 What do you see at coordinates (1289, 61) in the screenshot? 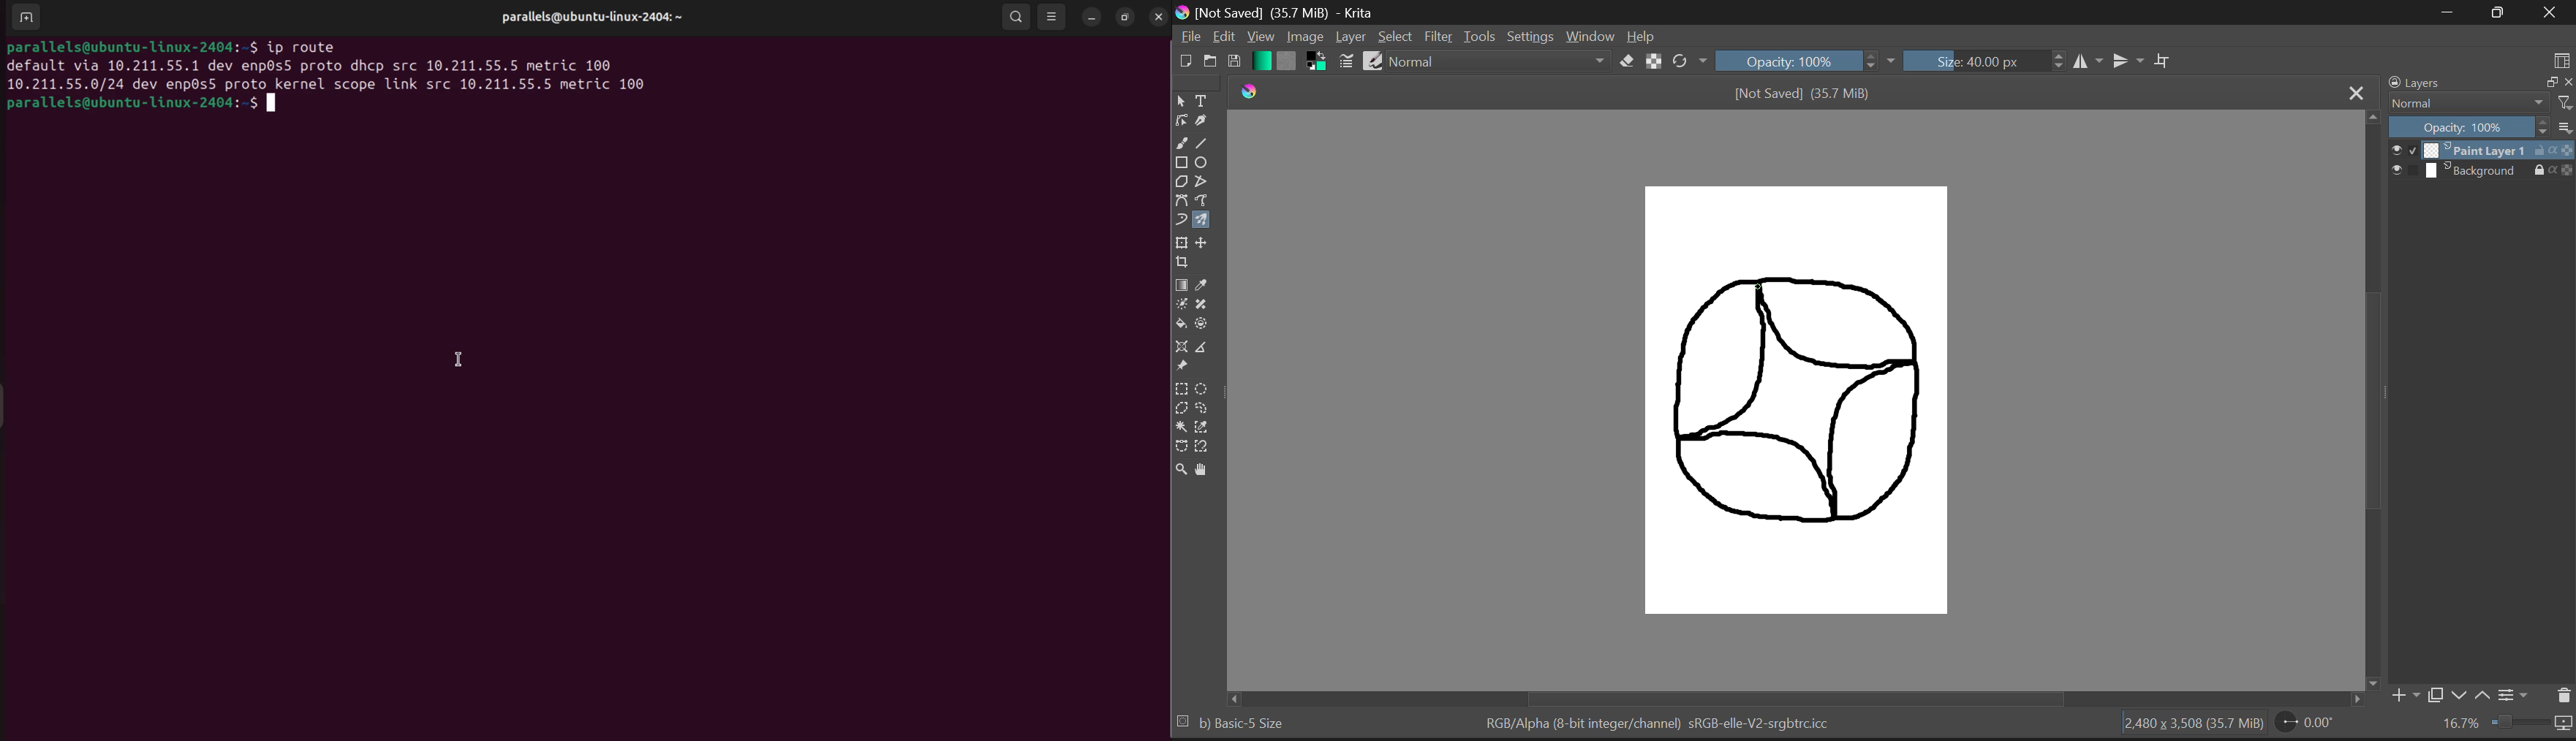
I see `Pattern` at bounding box center [1289, 61].